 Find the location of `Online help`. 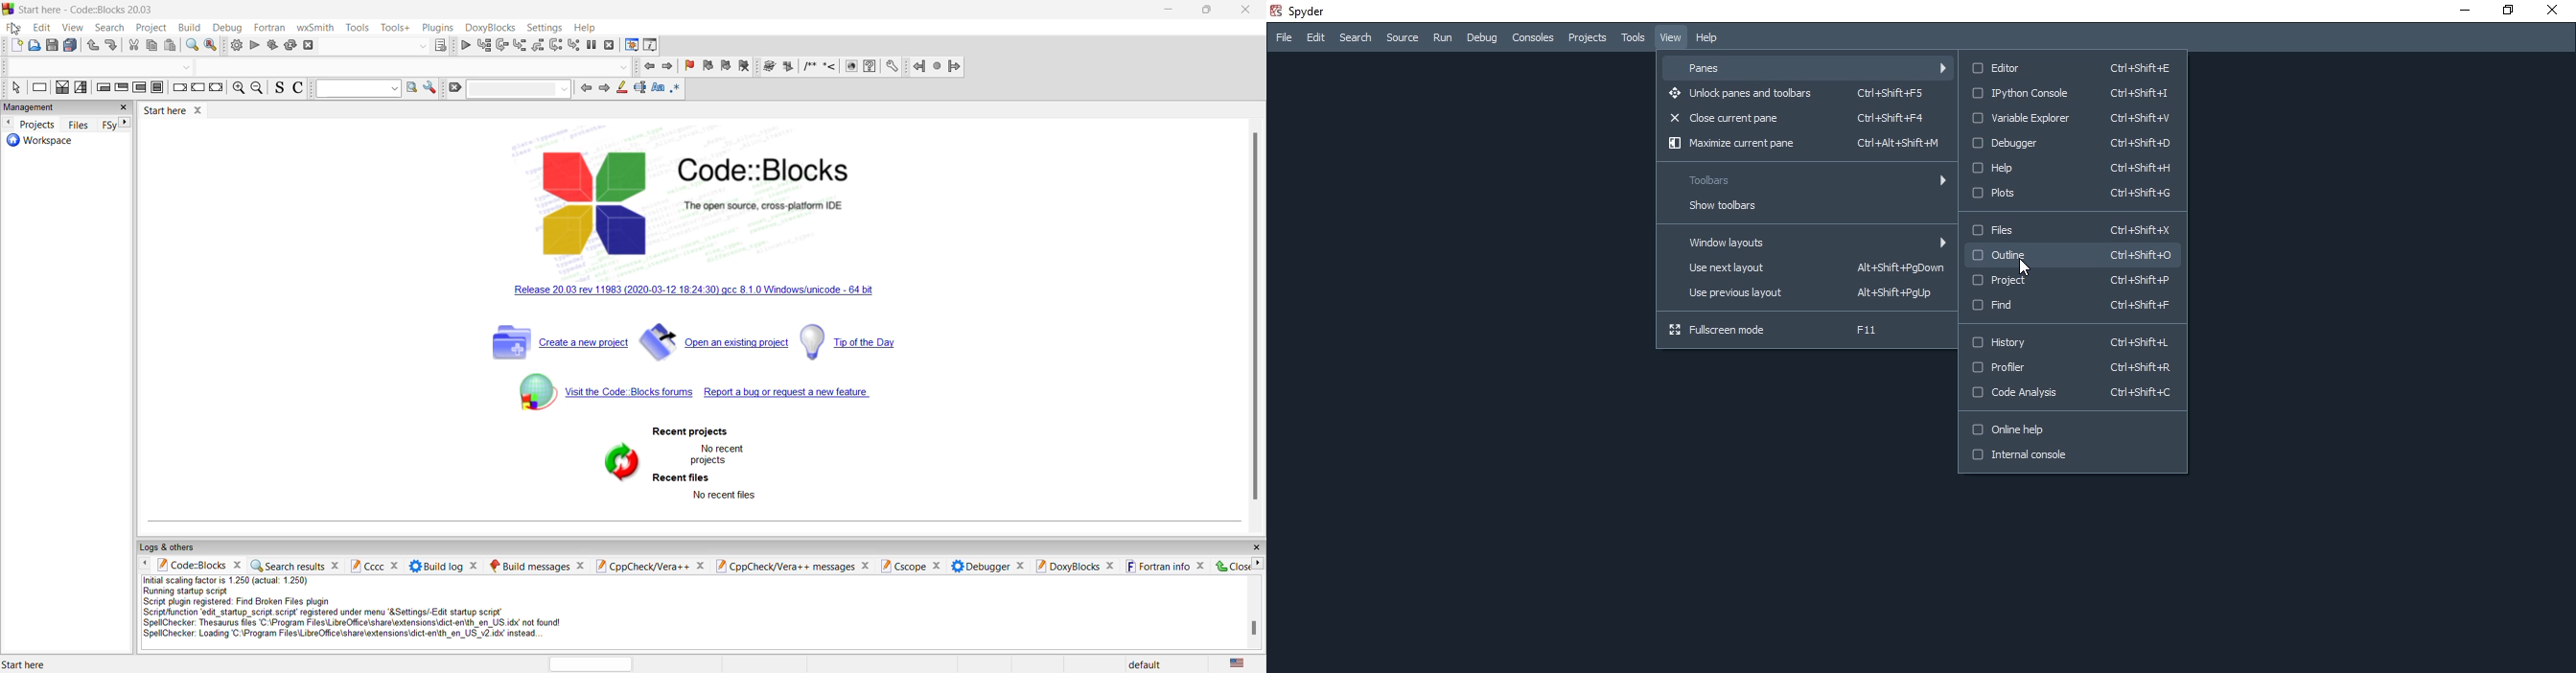

Online help is located at coordinates (2071, 432).